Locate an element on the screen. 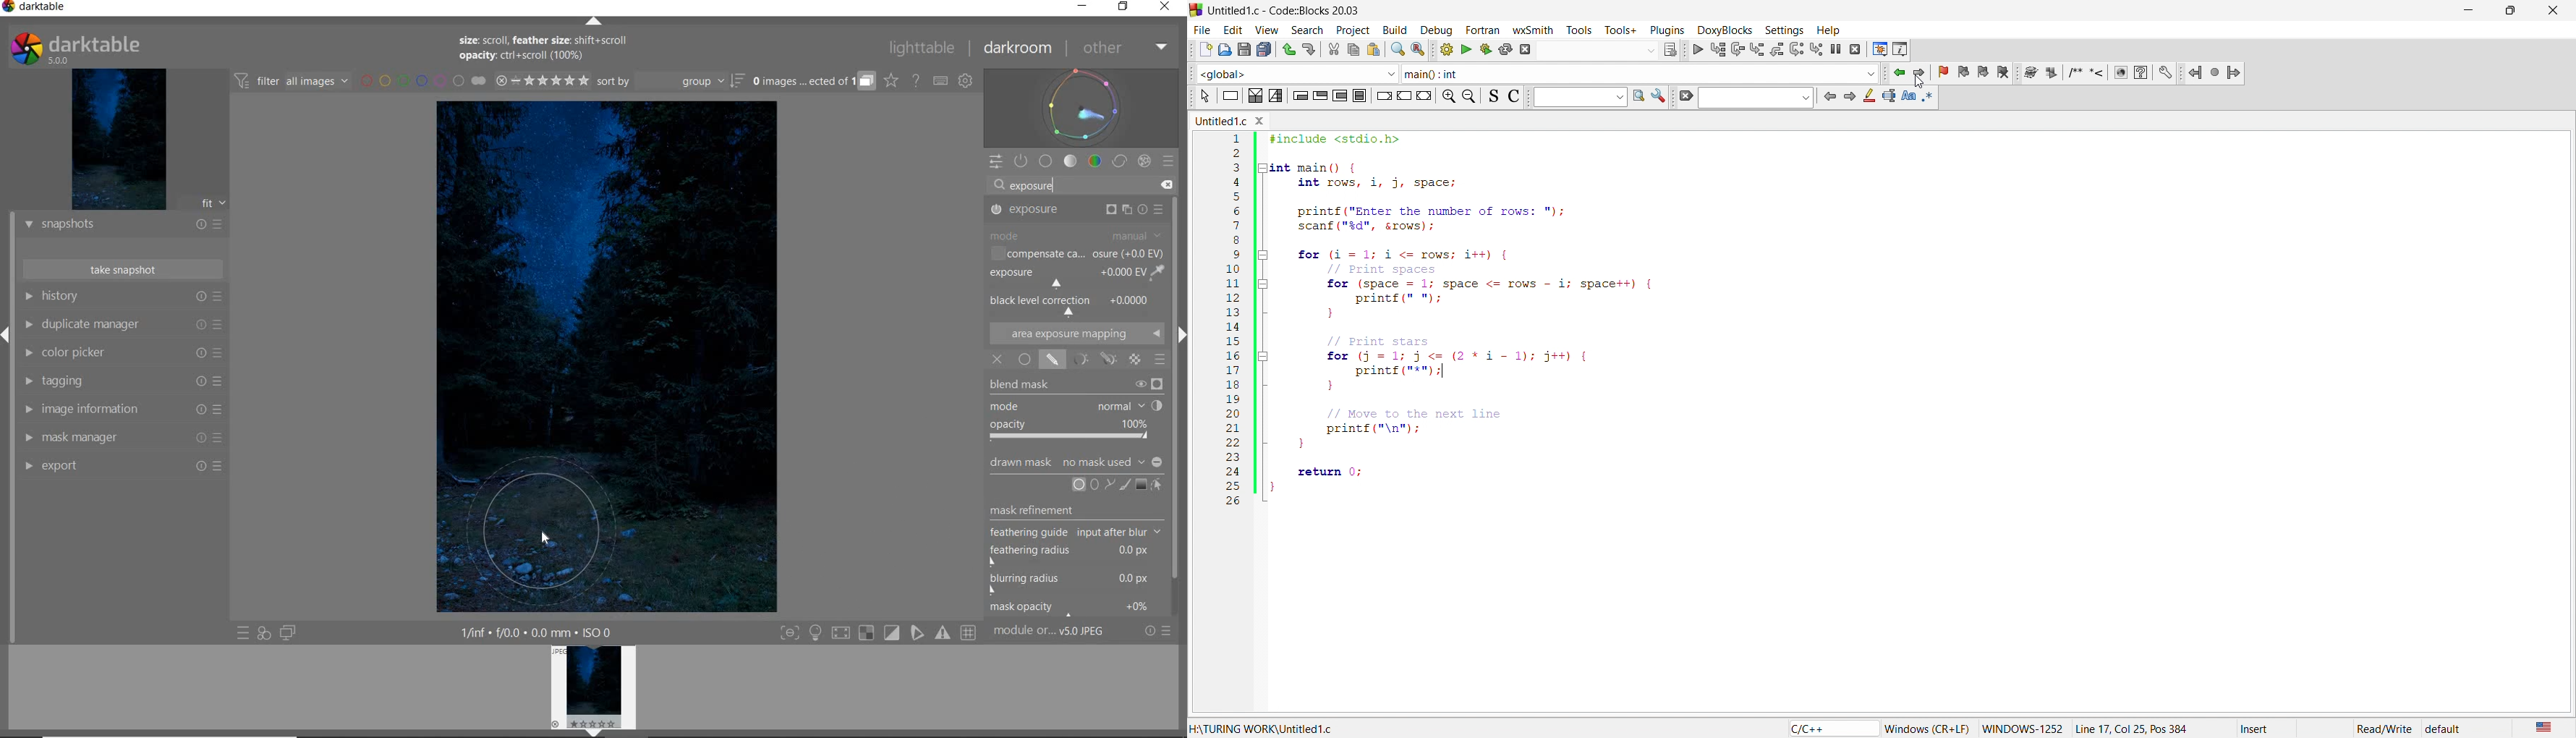 Image resolution: width=2576 pixels, height=756 pixels. ADD CIRCLE, ELLIPSE, OR PATH is located at coordinates (1104, 484).